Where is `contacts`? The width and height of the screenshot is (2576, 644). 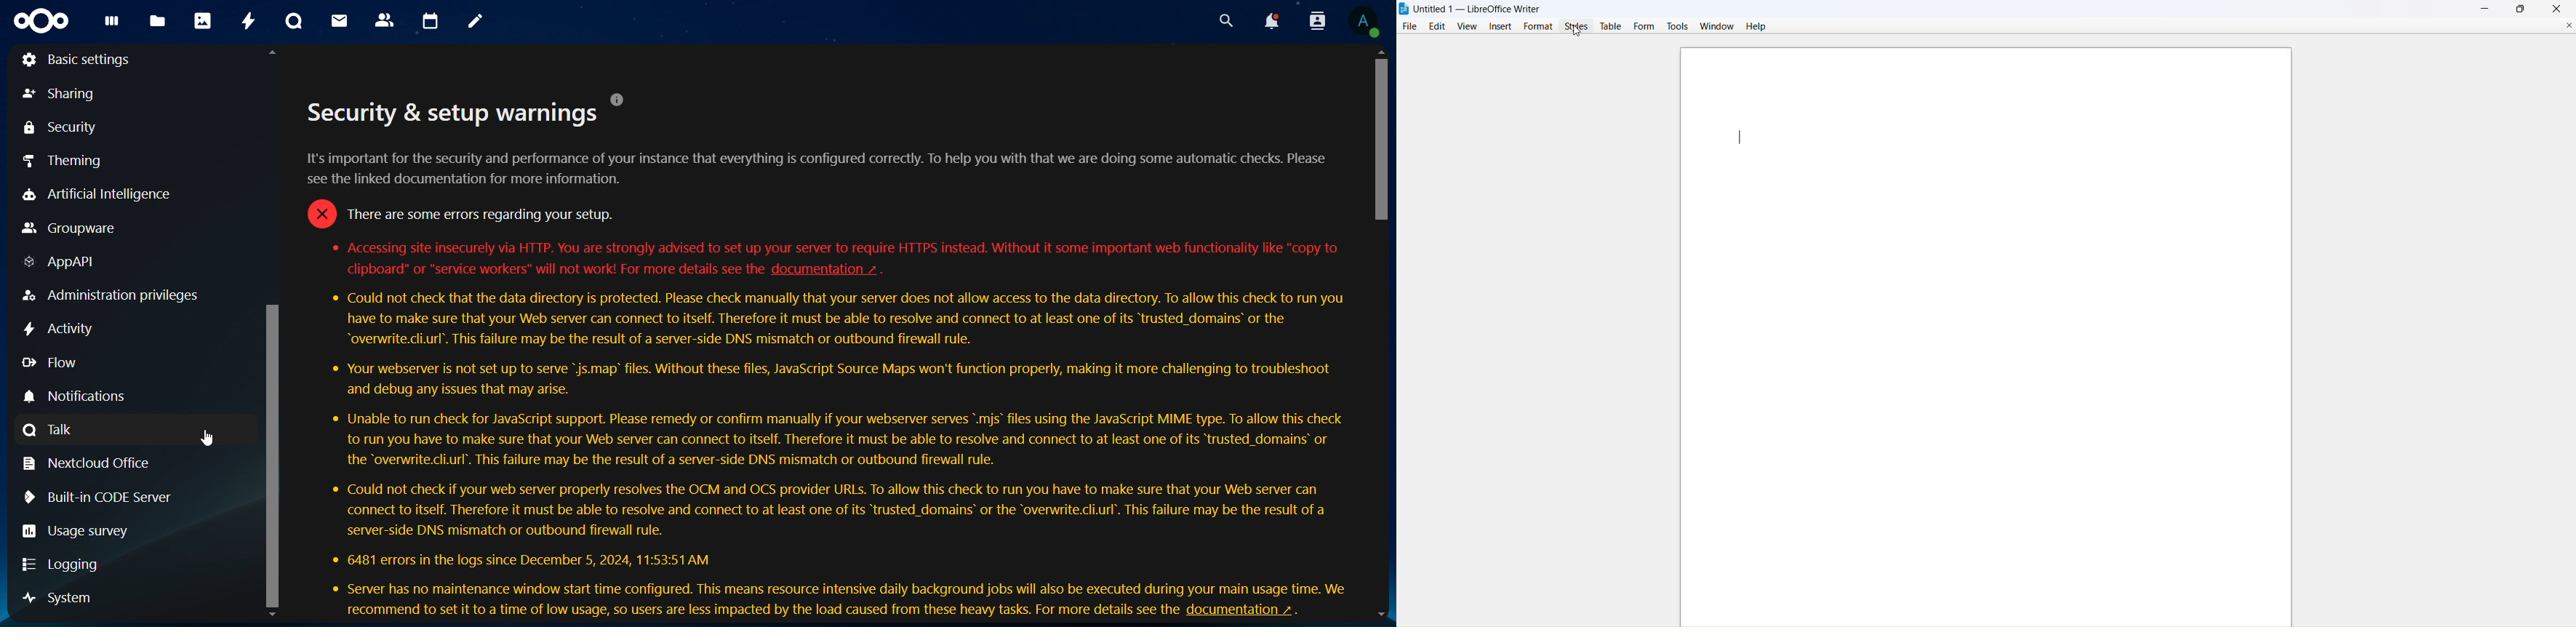
contacts is located at coordinates (385, 19).